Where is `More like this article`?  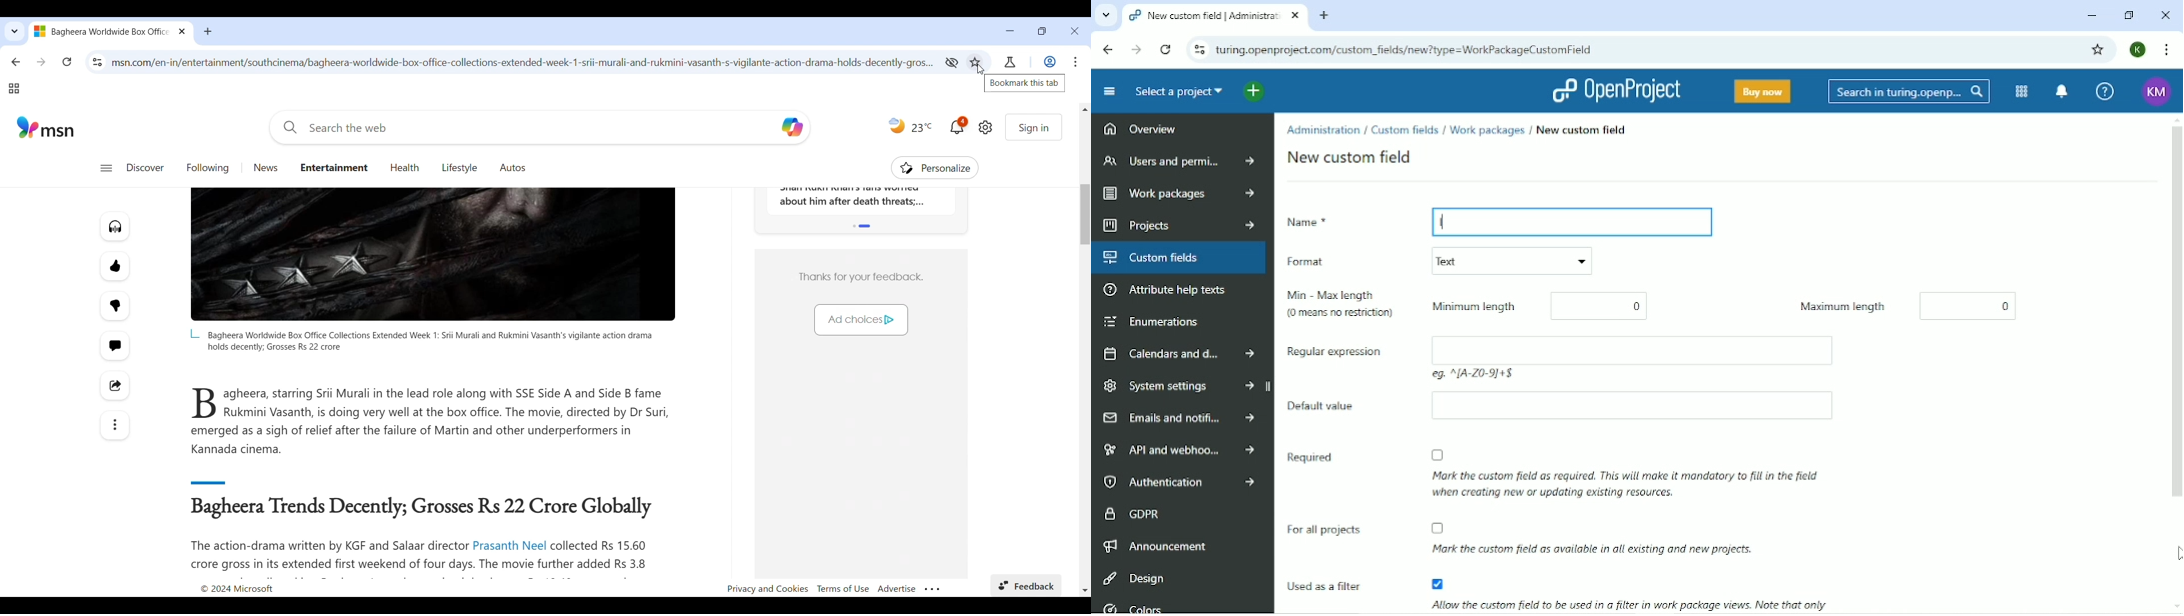
More like this article is located at coordinates (115, 266).